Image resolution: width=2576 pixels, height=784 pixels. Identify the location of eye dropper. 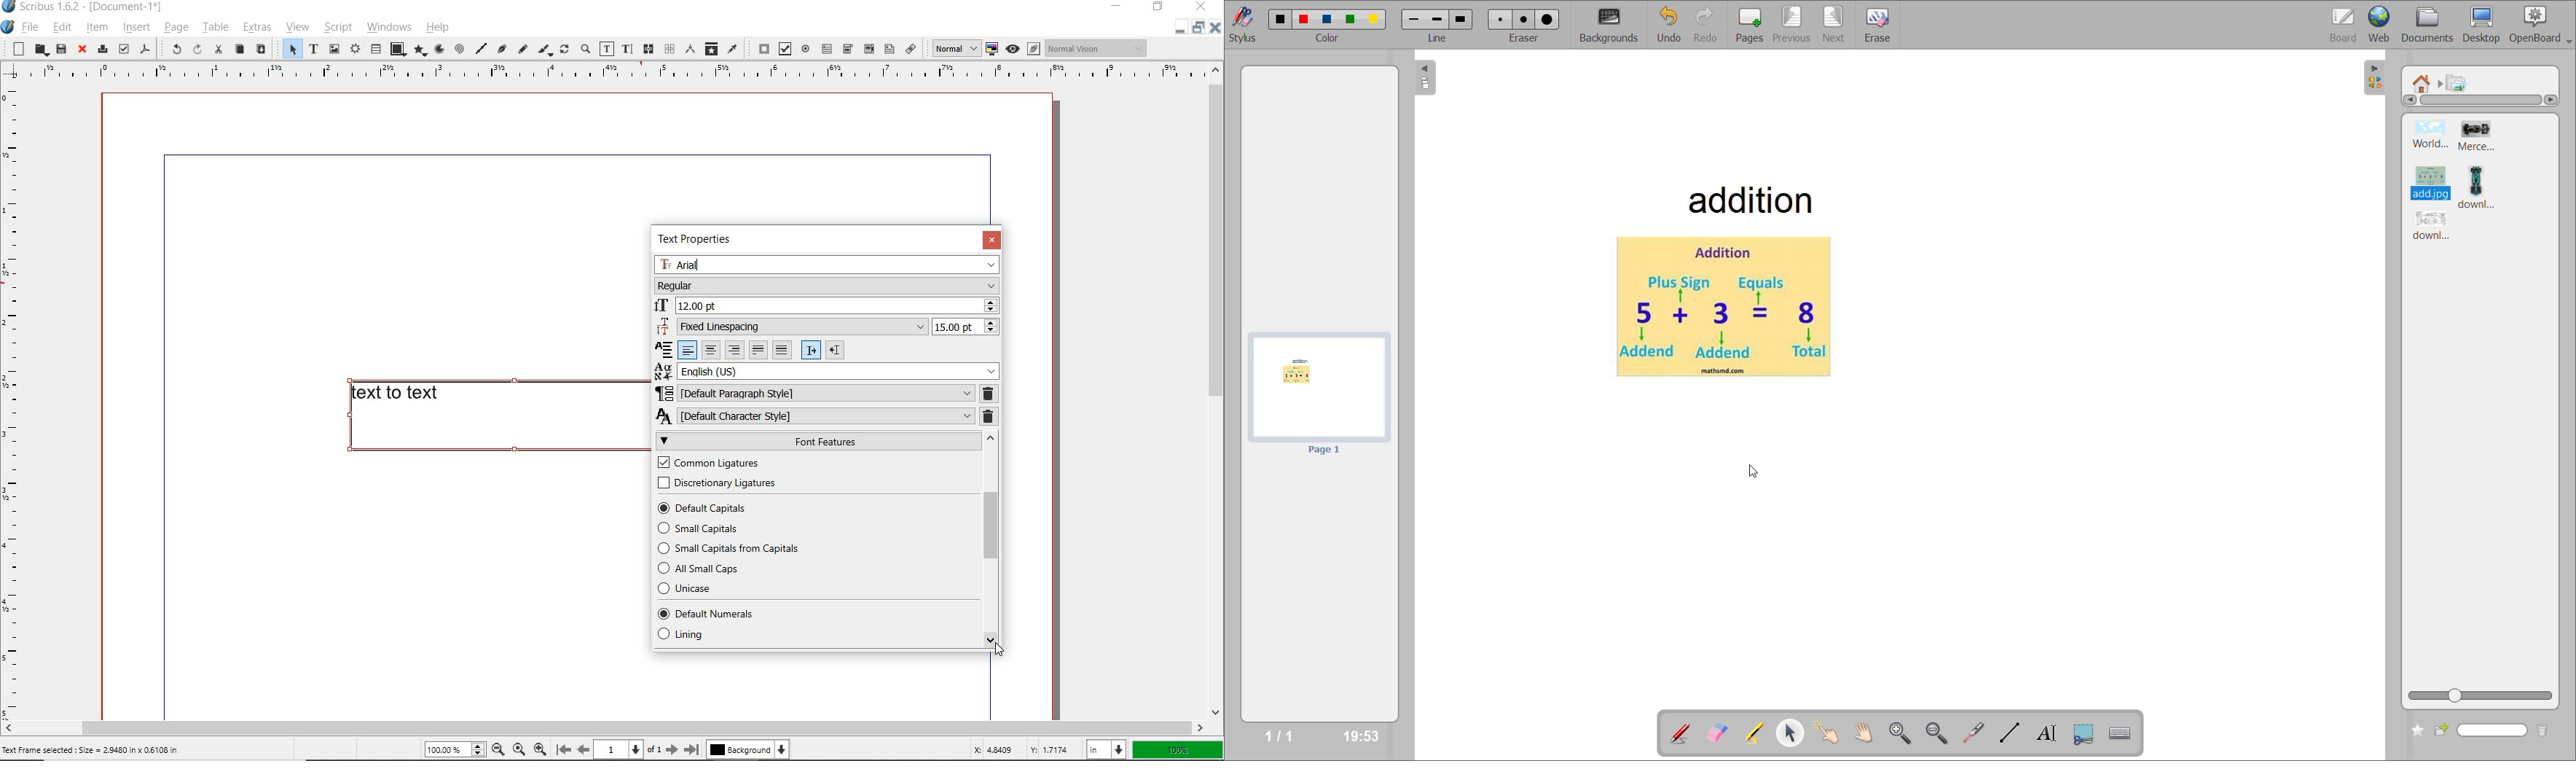
(733, 48).